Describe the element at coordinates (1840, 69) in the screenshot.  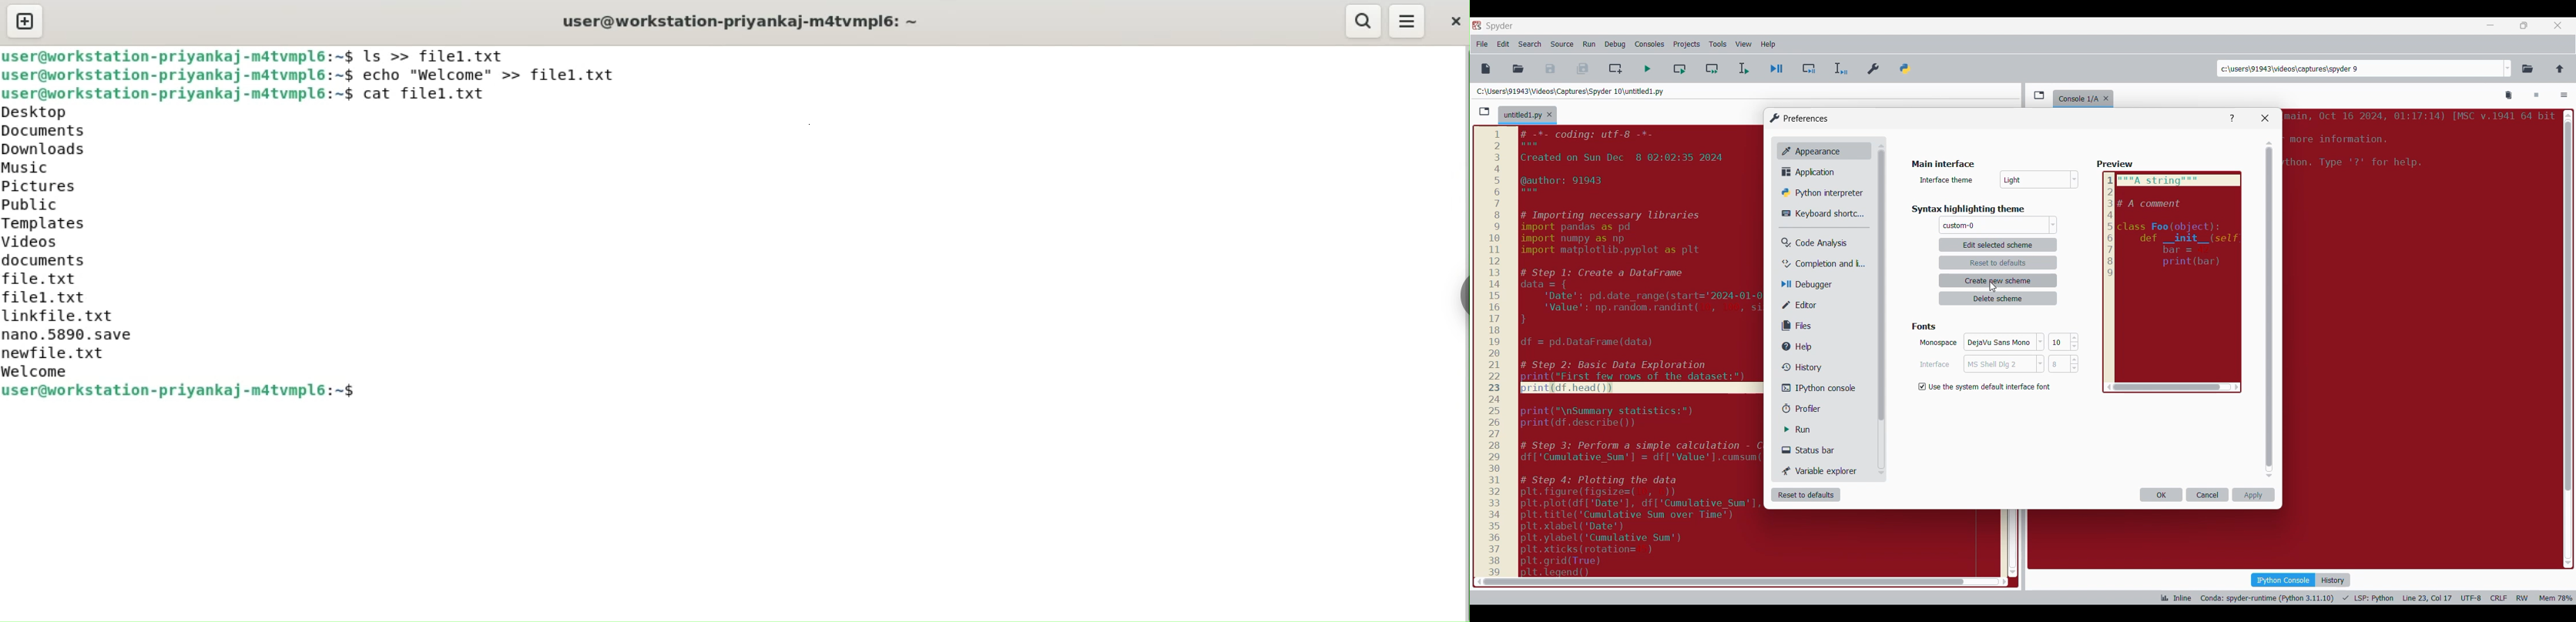
I see `Debug selection/current line` at that location.